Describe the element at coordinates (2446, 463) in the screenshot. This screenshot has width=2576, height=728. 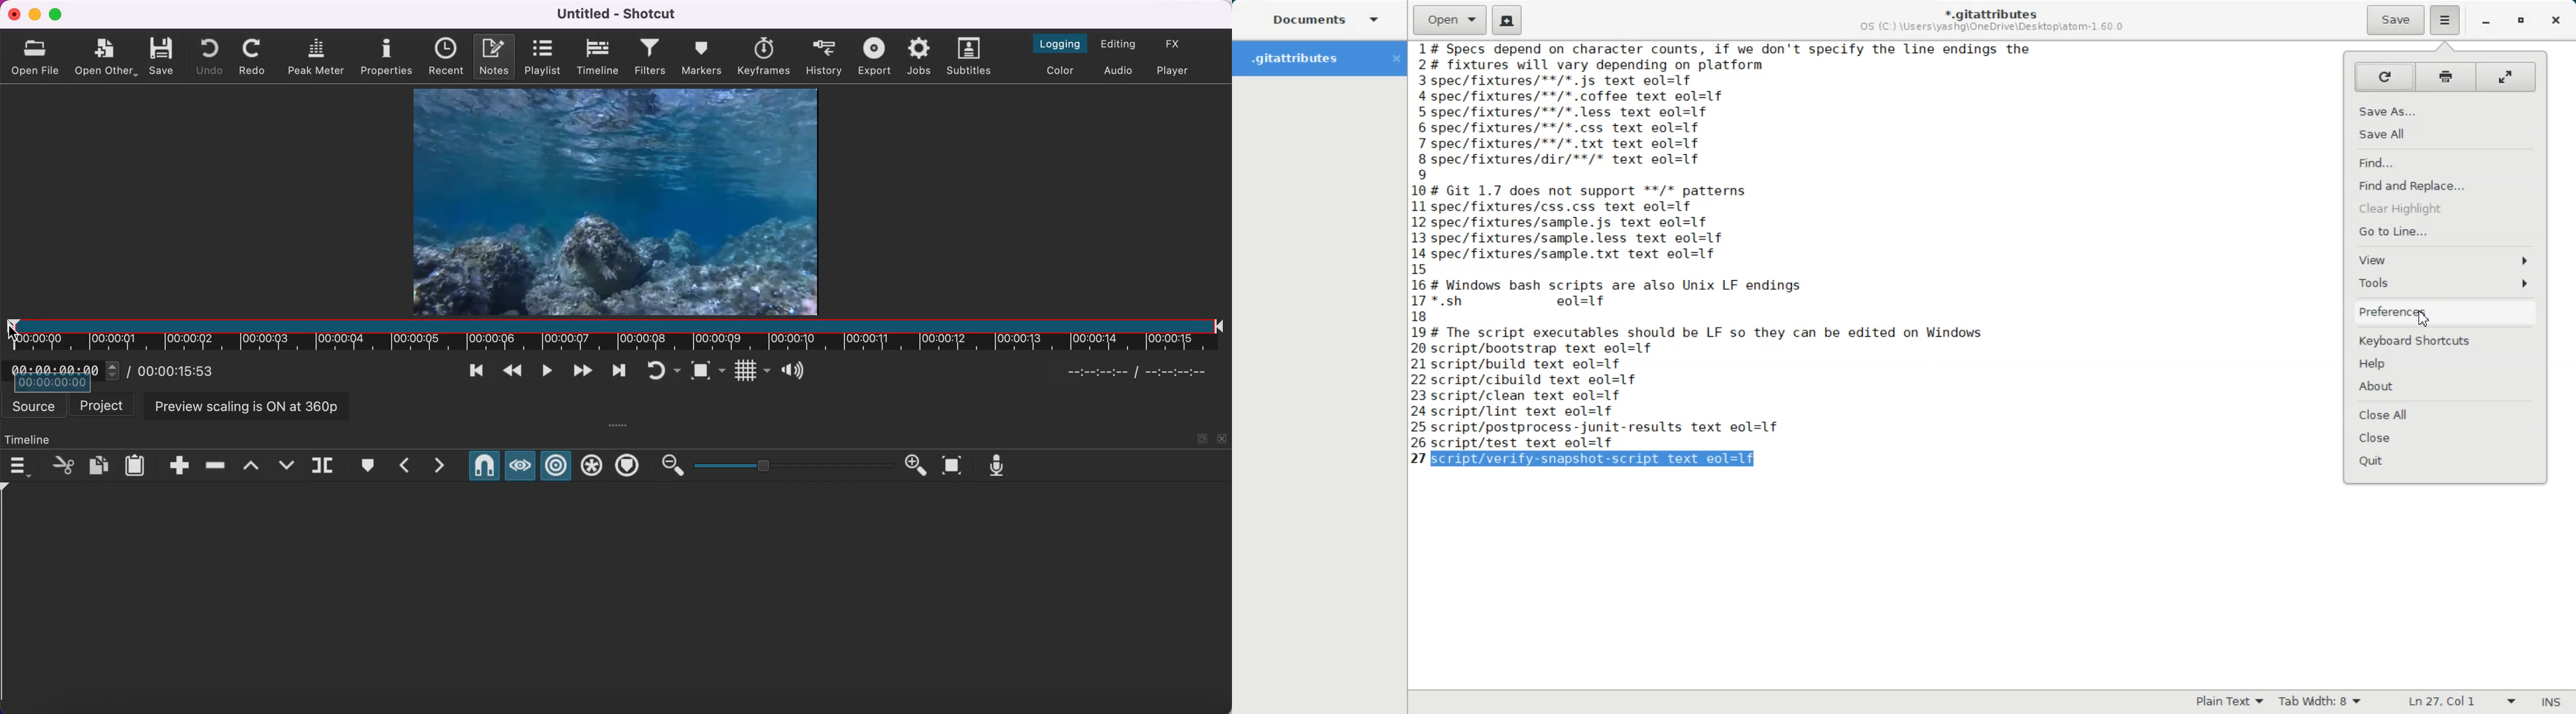
I see `Quit` at that location.